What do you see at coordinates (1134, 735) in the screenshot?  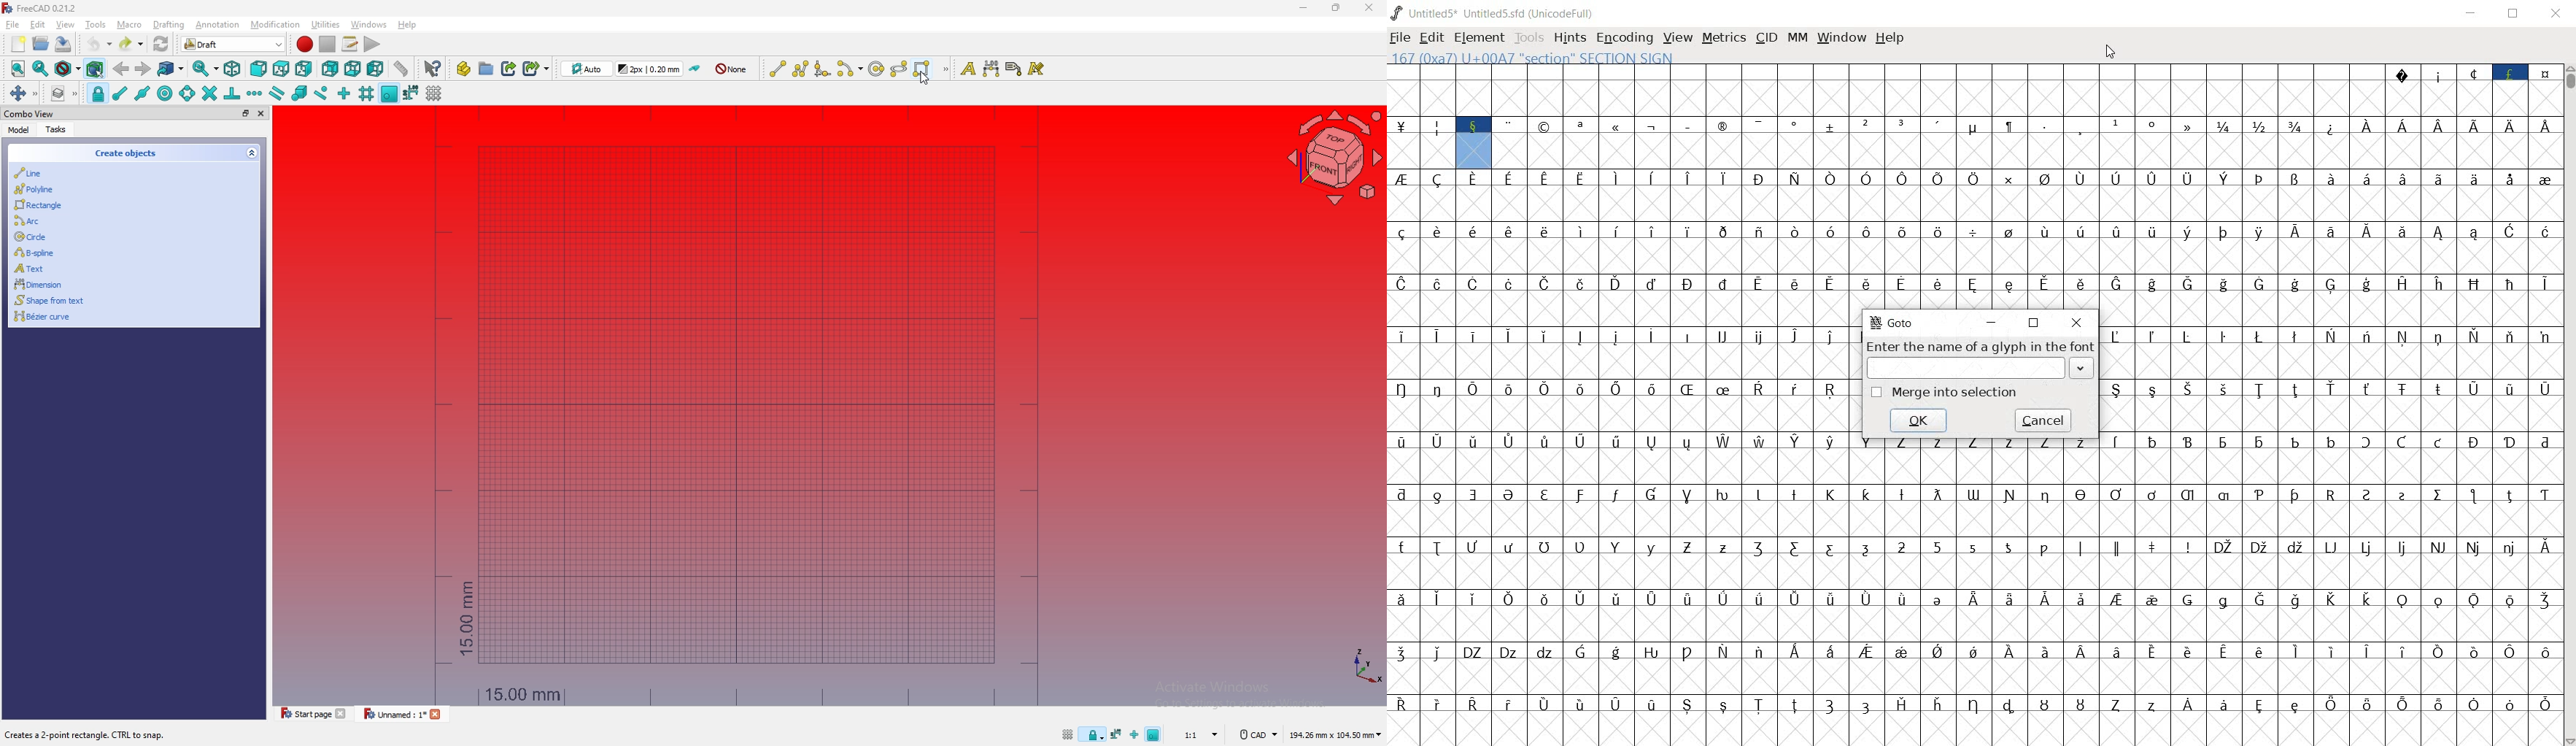 I see `snap ortho` at bounding box center [1134, 735].